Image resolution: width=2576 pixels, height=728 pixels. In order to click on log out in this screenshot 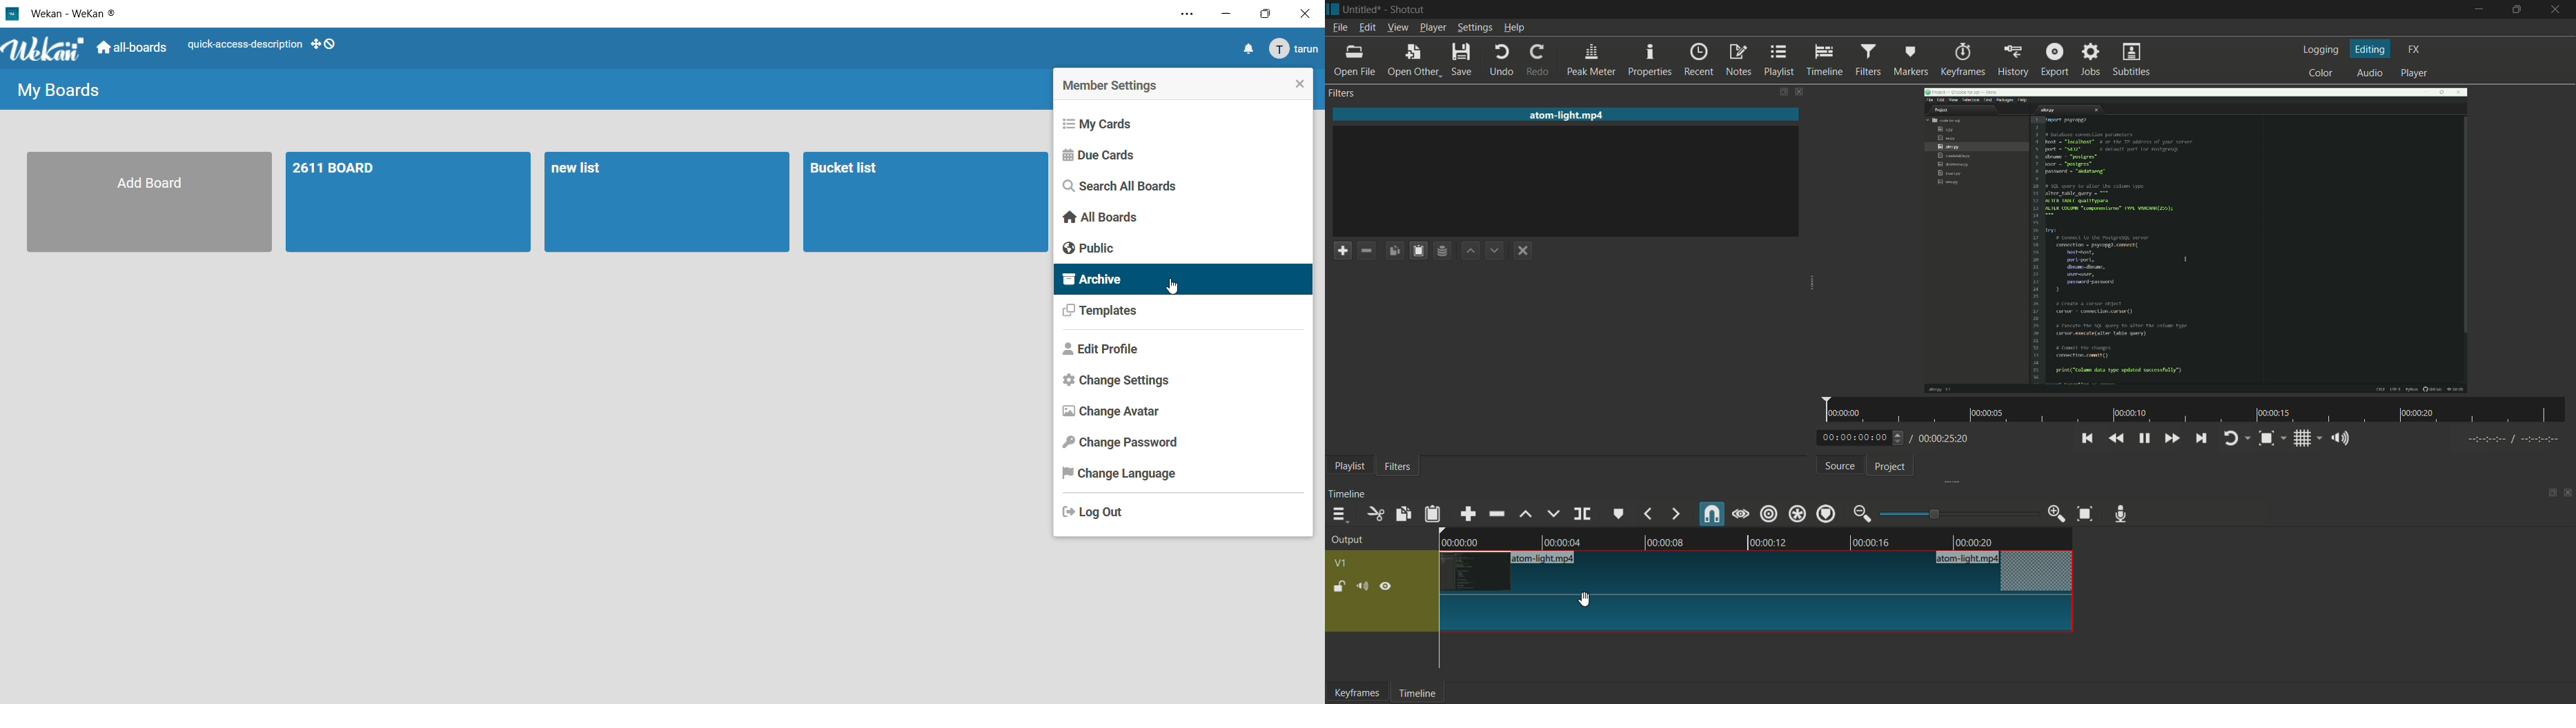, I will do `click(1099, 514)`.